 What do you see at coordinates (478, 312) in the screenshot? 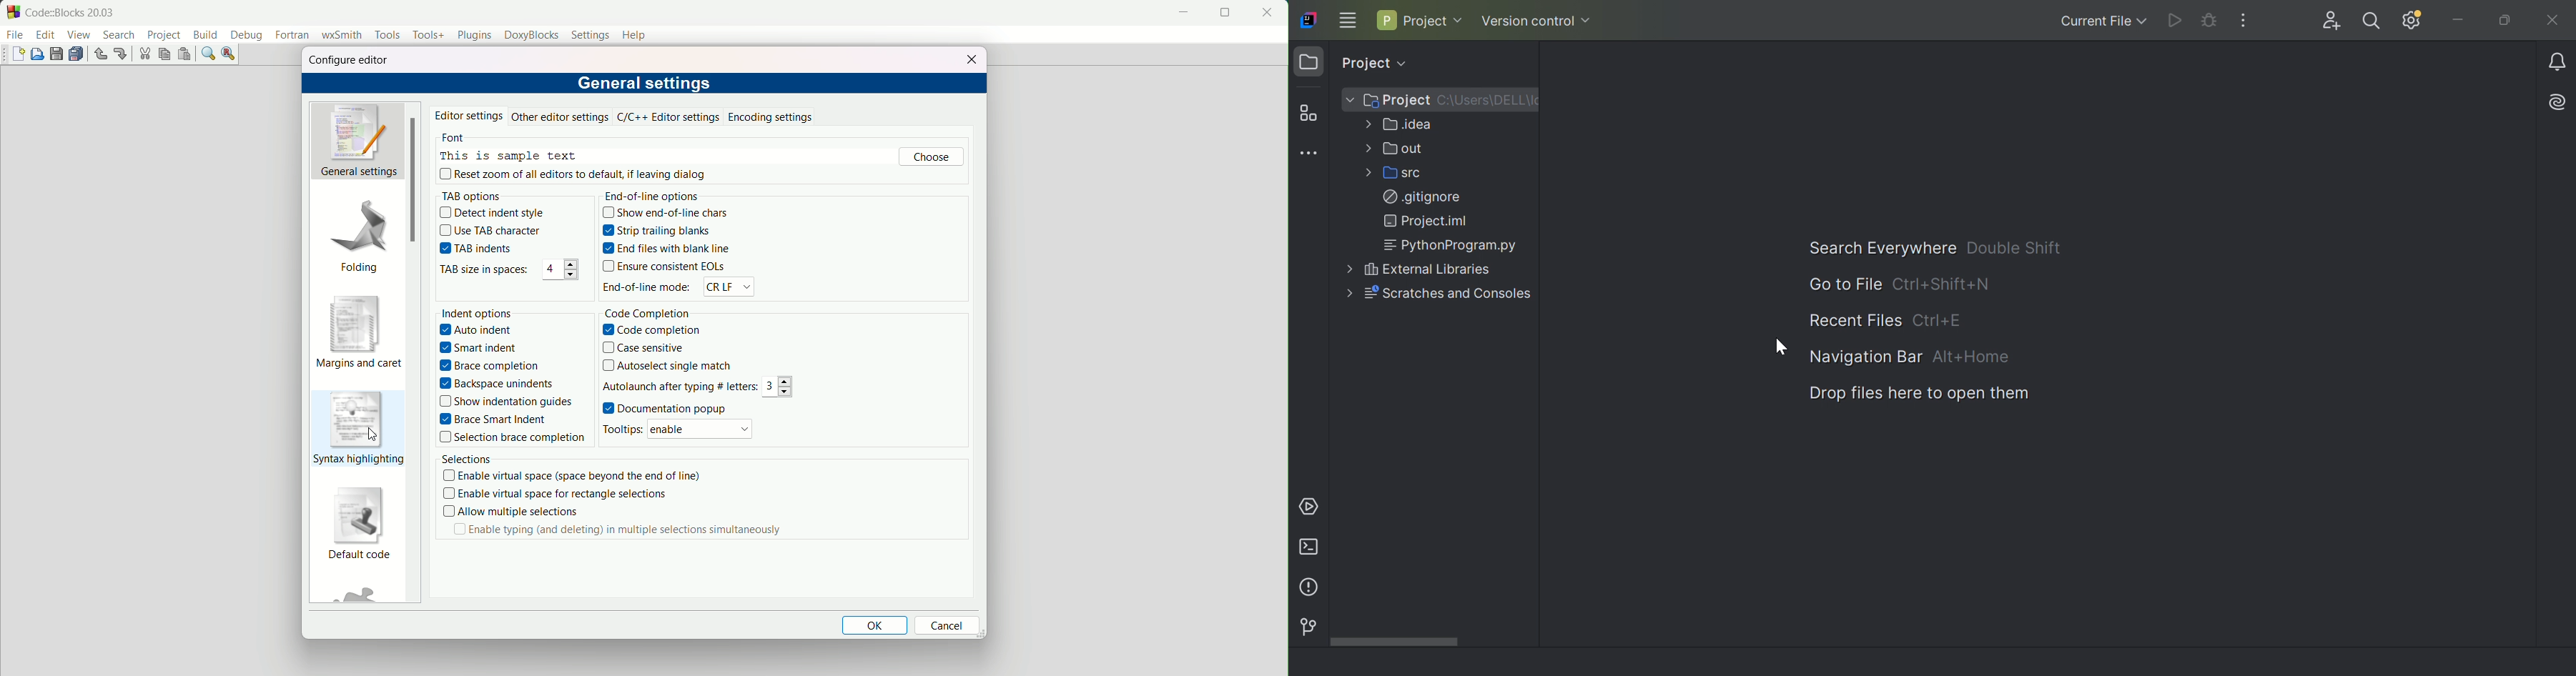
I see `Indent options` at bounding box center [478, 312].